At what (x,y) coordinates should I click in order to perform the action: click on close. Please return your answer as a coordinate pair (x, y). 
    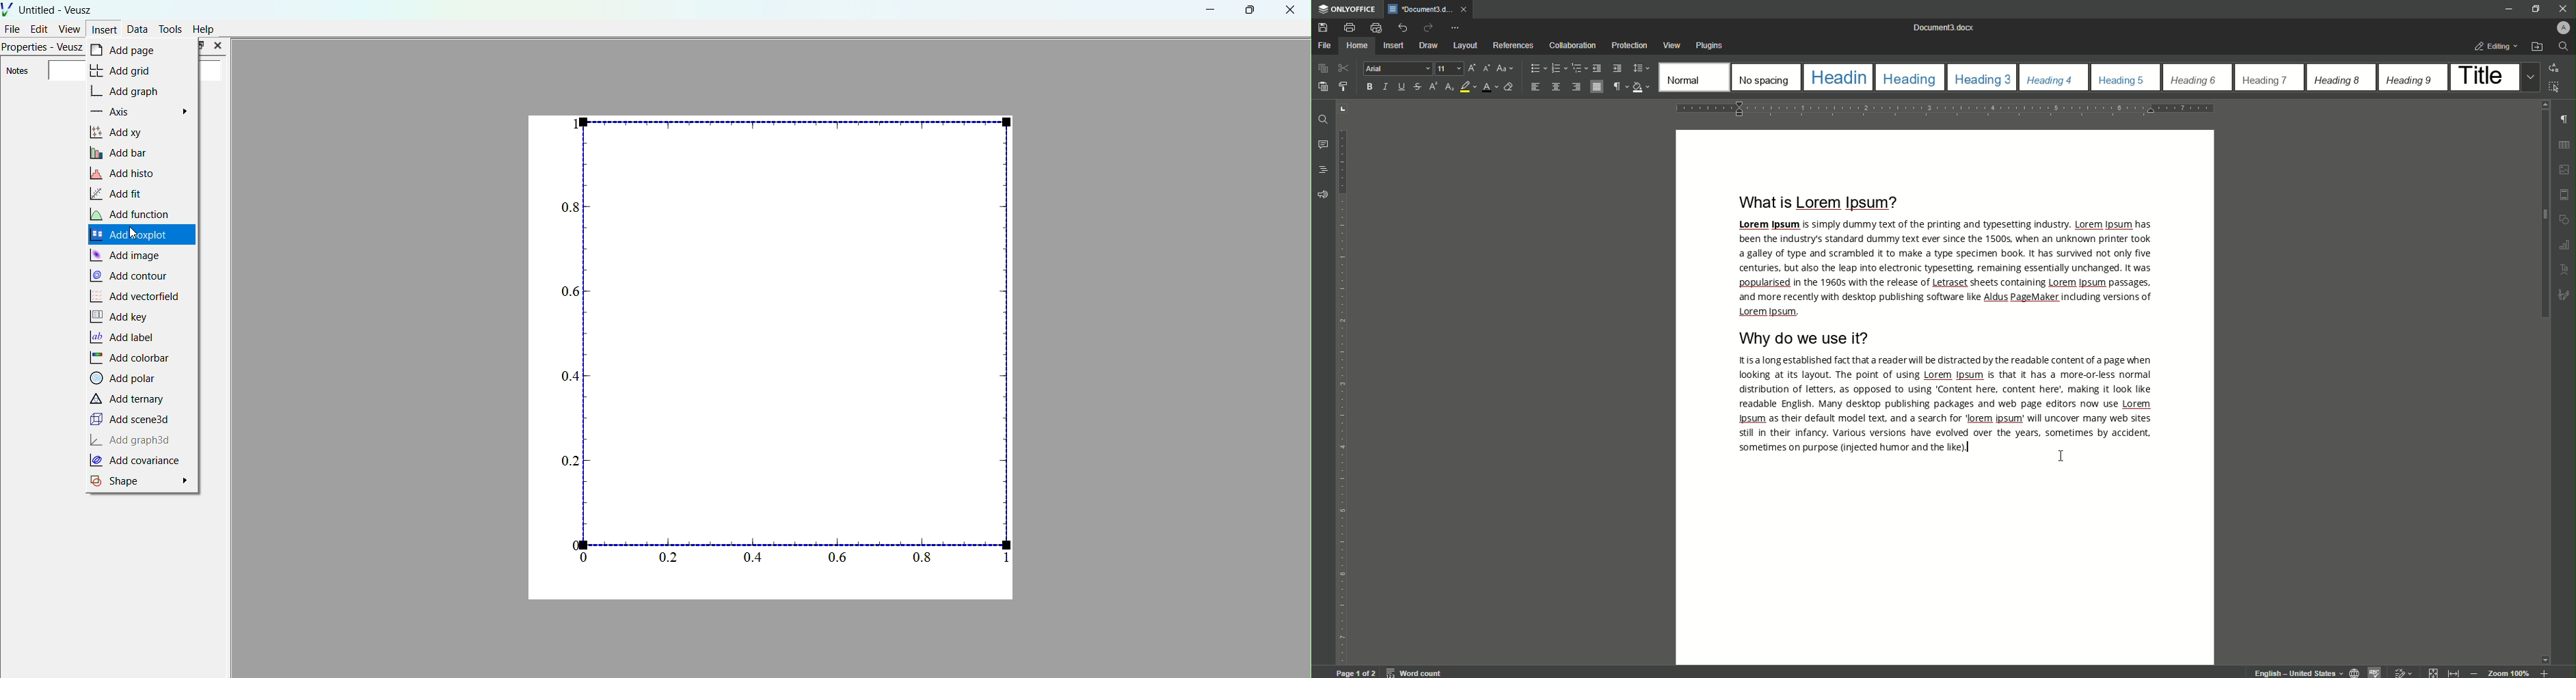
    Looking at the image, I should click on (1289, 11).